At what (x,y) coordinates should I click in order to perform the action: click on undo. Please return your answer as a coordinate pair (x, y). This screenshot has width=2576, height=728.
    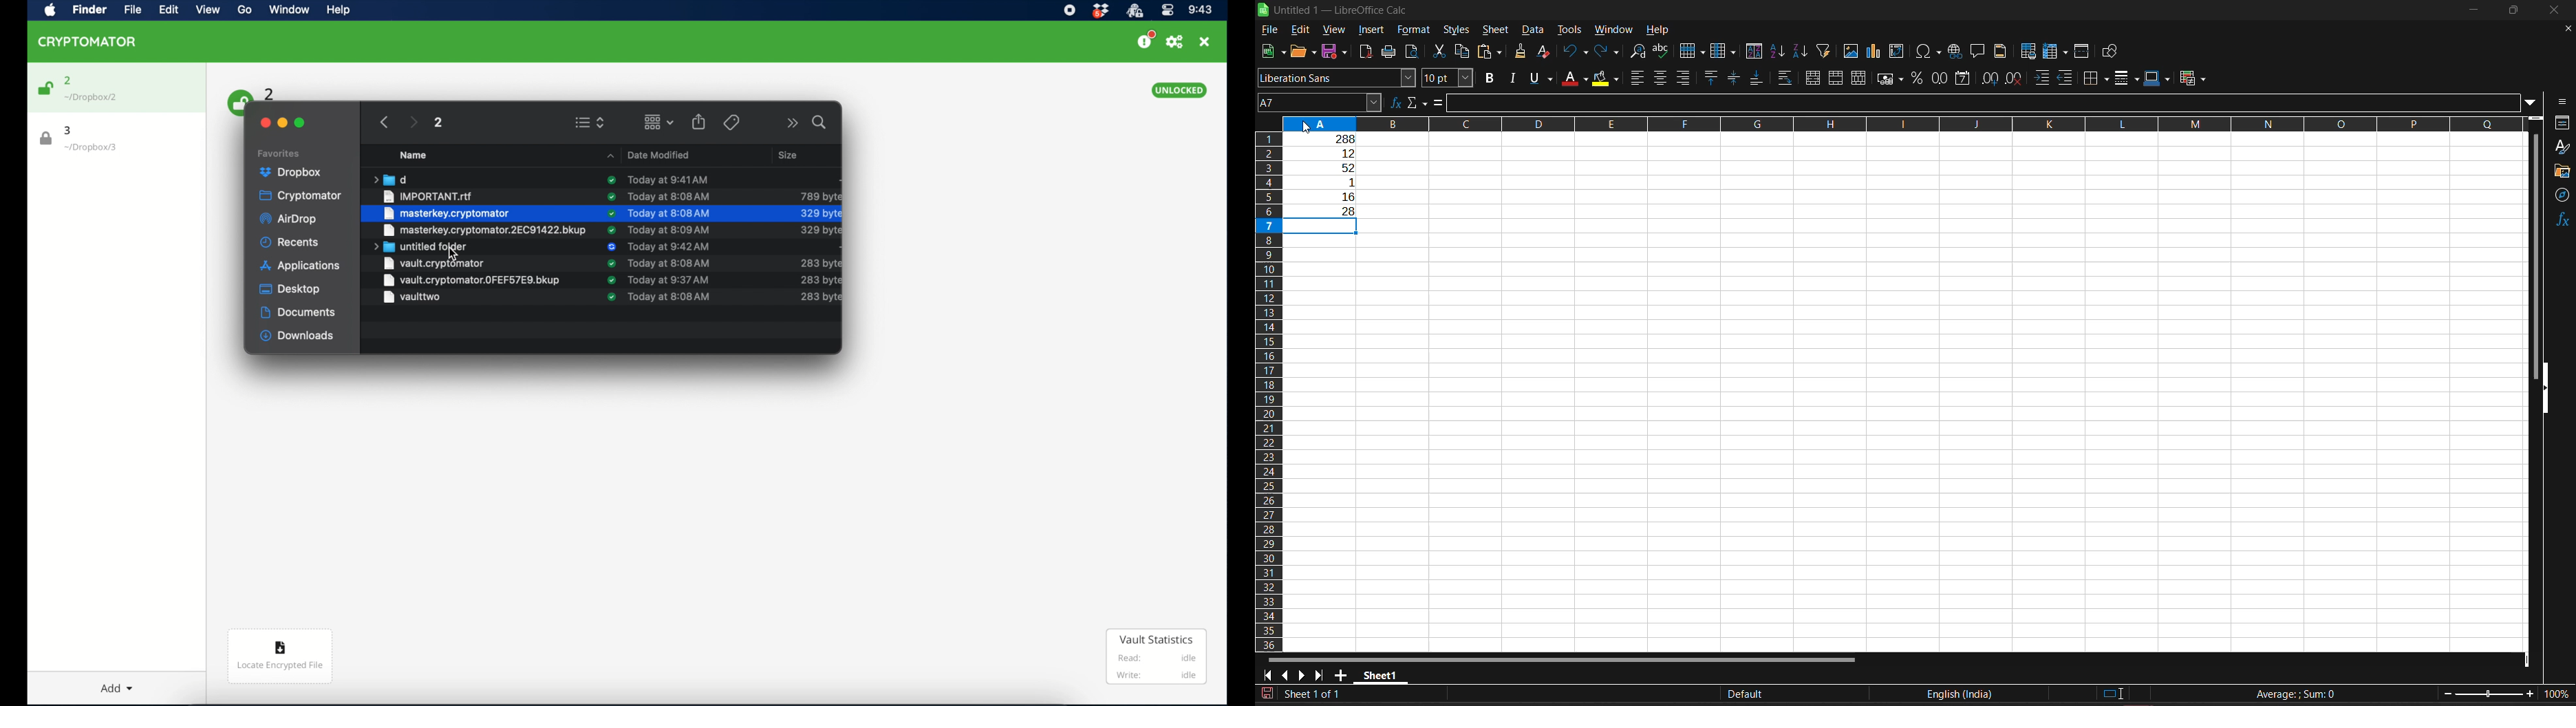
    Looking at the image, I should click on (1575, 53).